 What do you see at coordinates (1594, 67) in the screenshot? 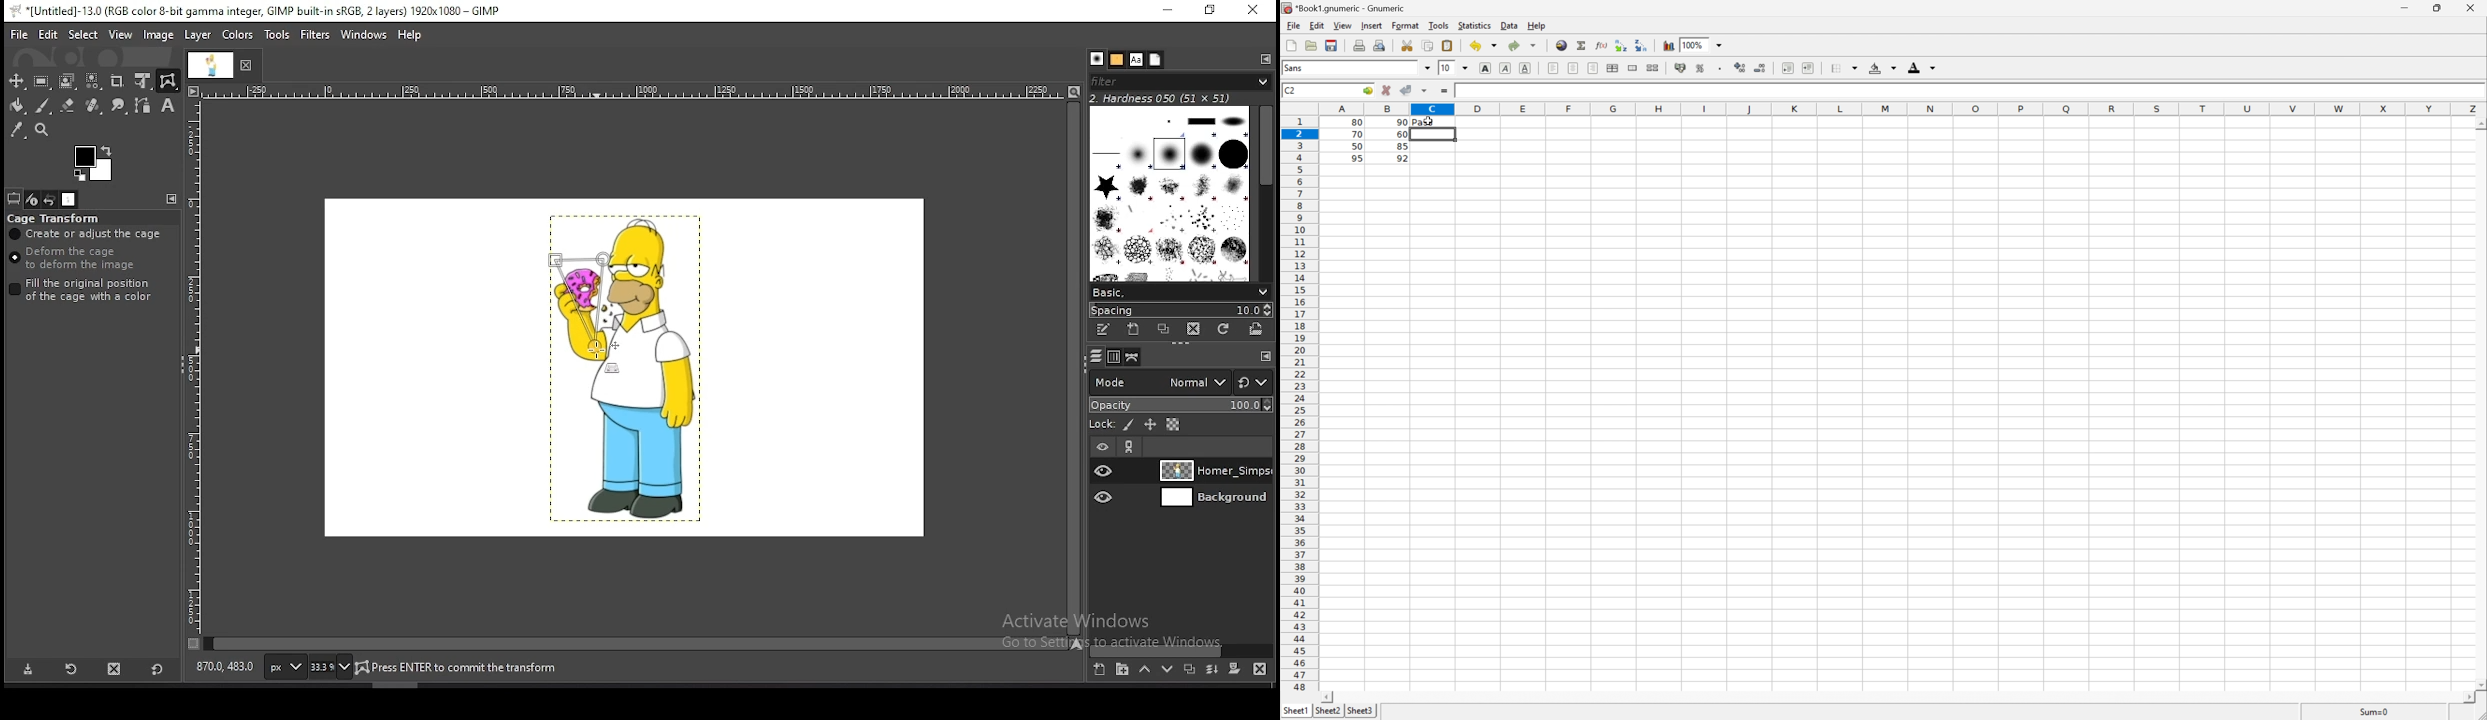
I see `Align left` at bounding box center [1594, 67].